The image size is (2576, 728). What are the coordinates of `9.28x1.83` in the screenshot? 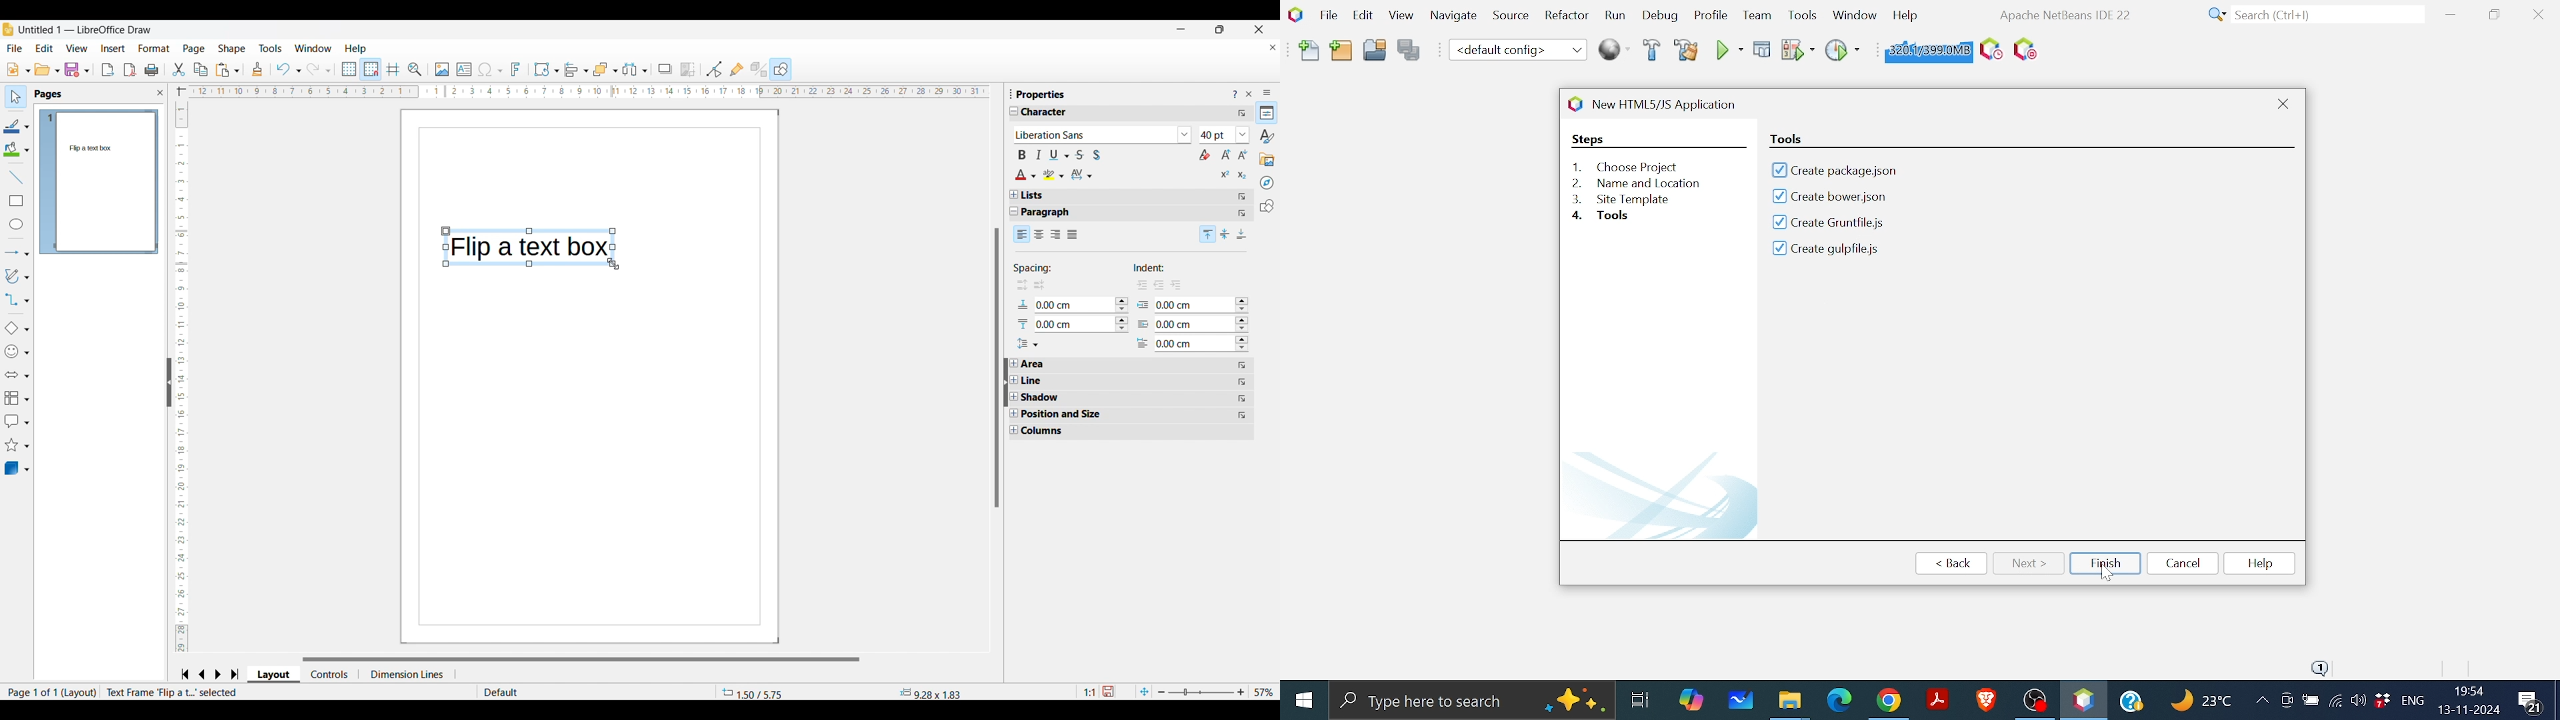 It's located at (930, 693).